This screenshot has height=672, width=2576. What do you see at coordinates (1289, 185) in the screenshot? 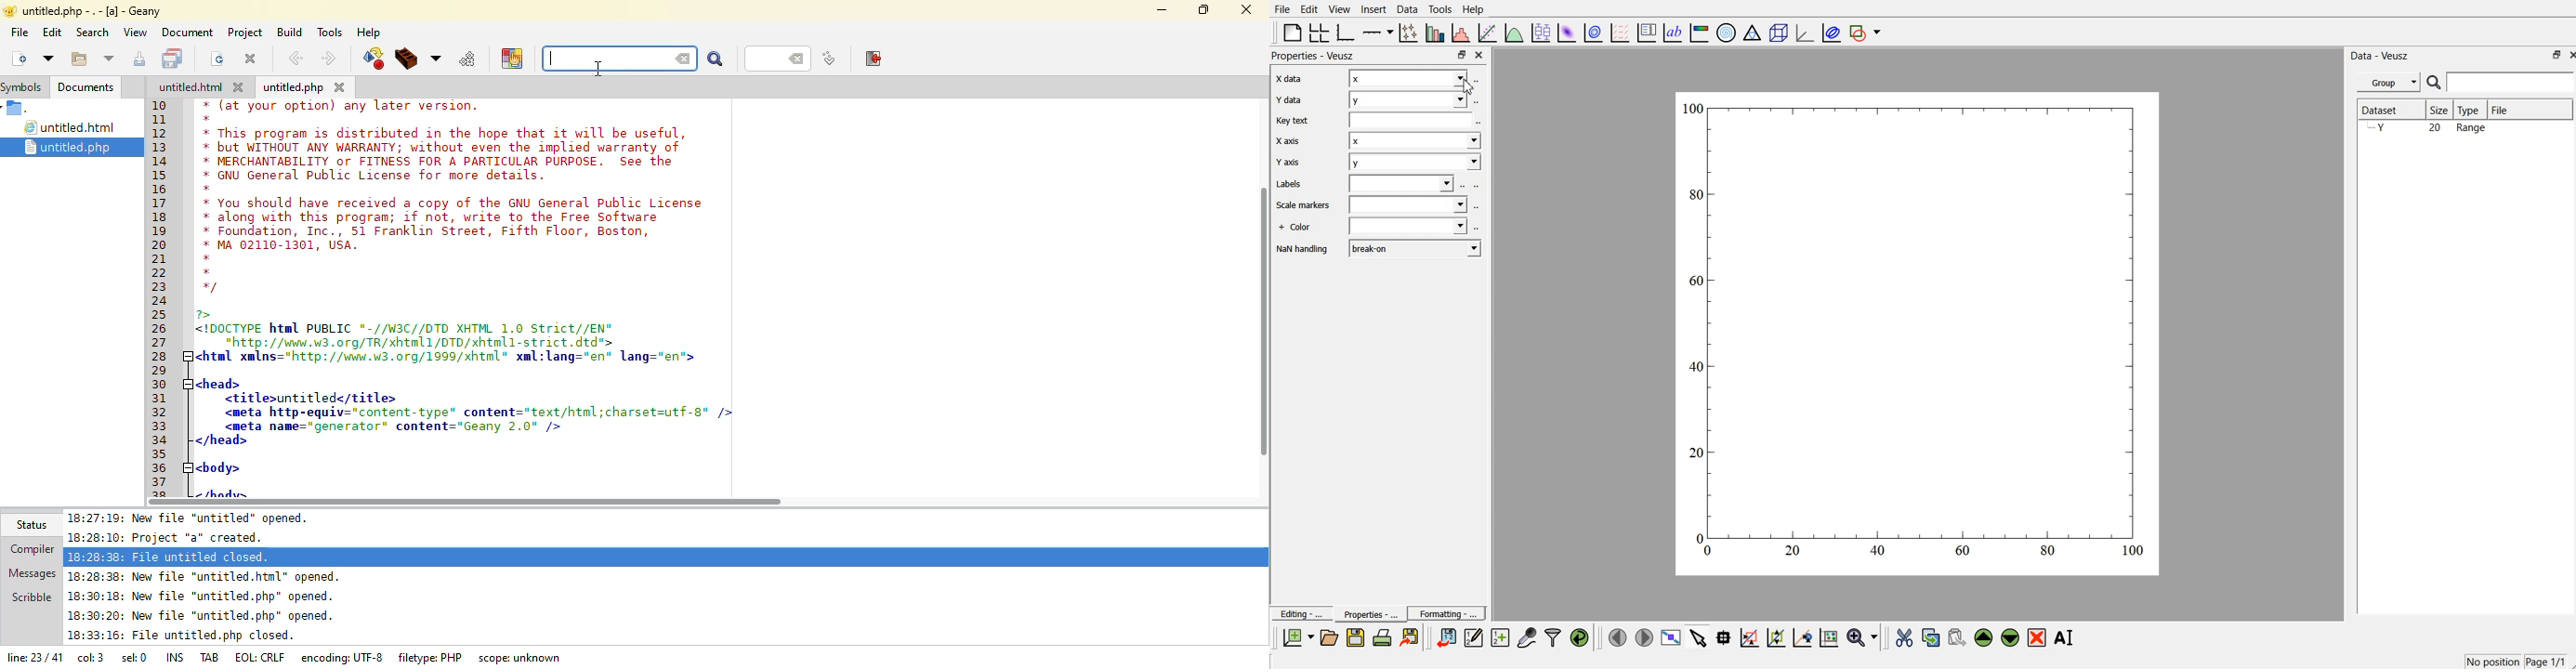
I see `Labels` at bounding box center [1289, 185].